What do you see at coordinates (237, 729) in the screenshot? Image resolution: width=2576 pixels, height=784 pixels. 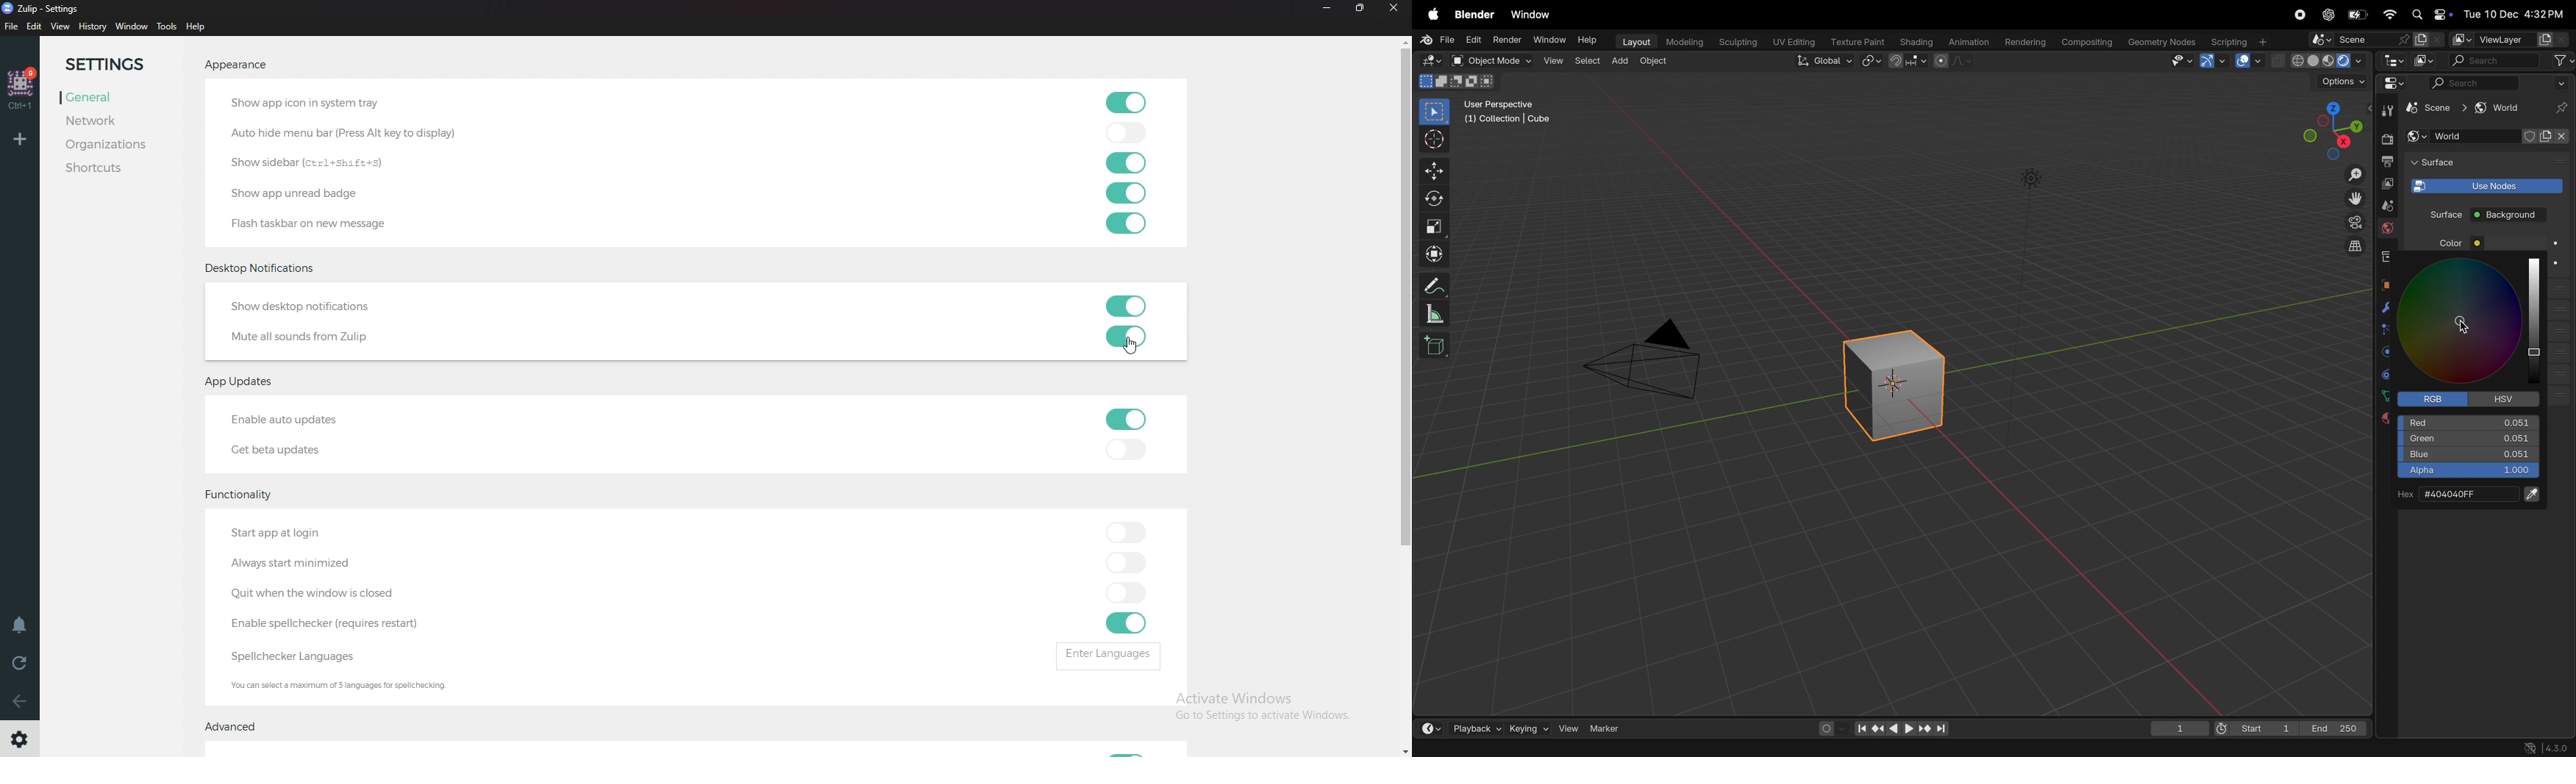 I see `Advanced` at bounding box center [237, 729].